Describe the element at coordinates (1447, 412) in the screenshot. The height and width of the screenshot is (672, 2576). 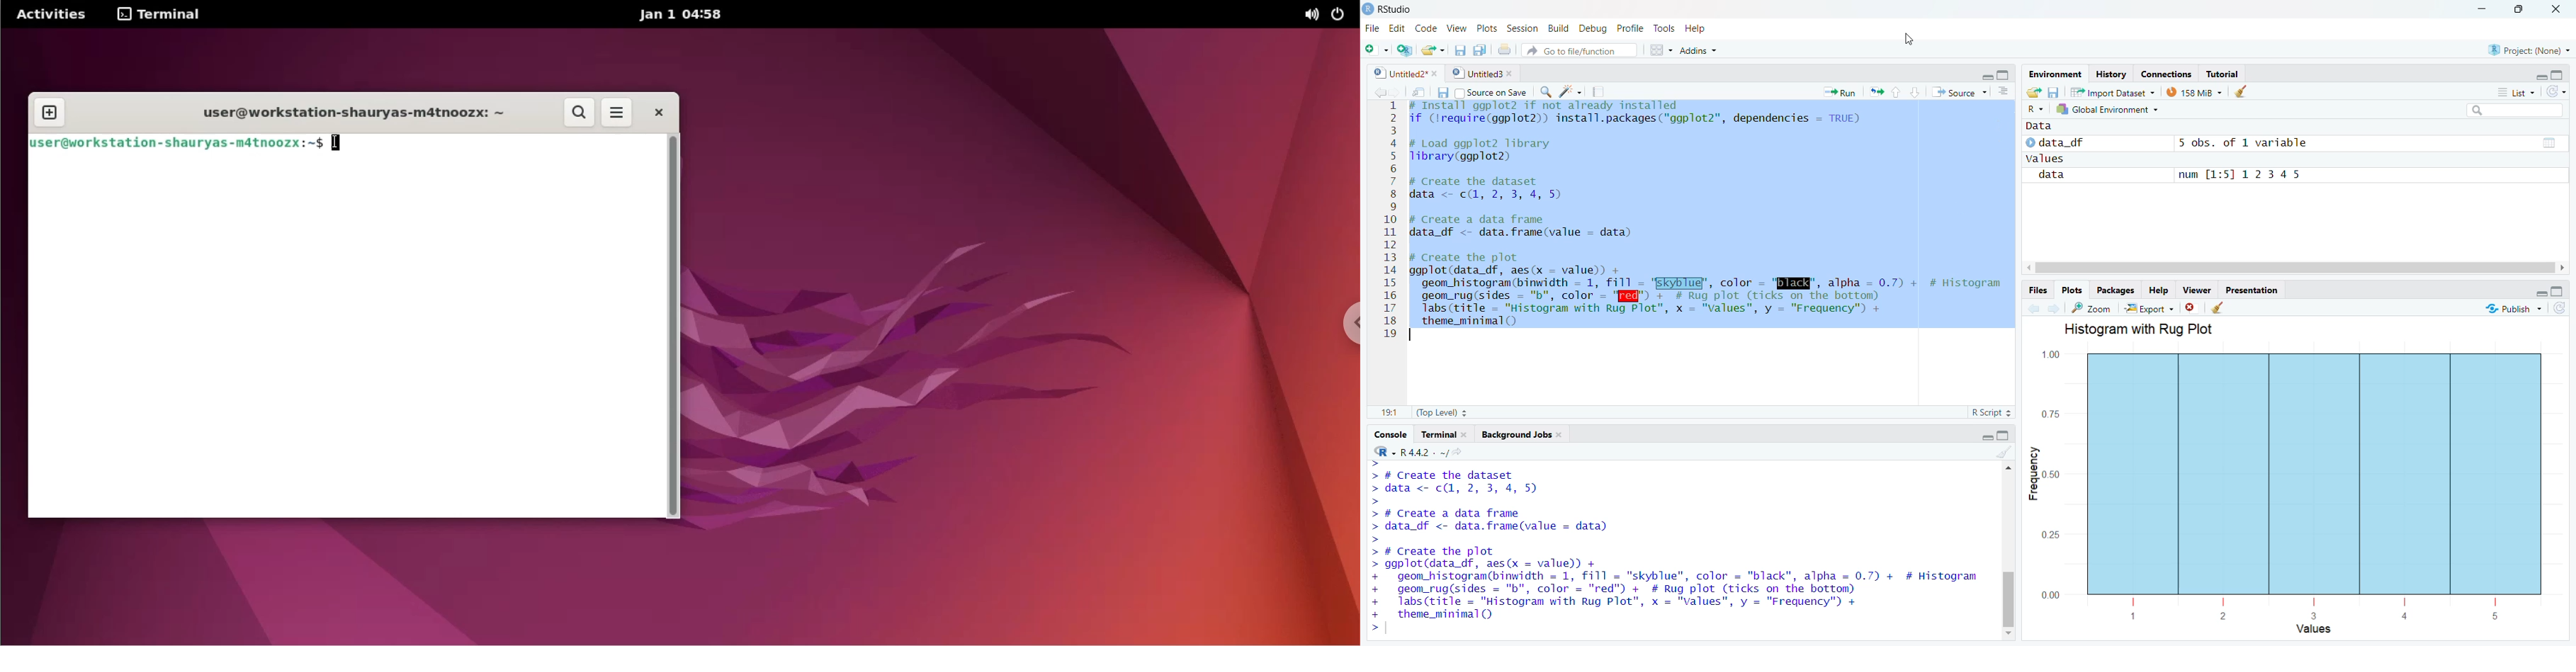
I see `(Top Level) +` at that location.